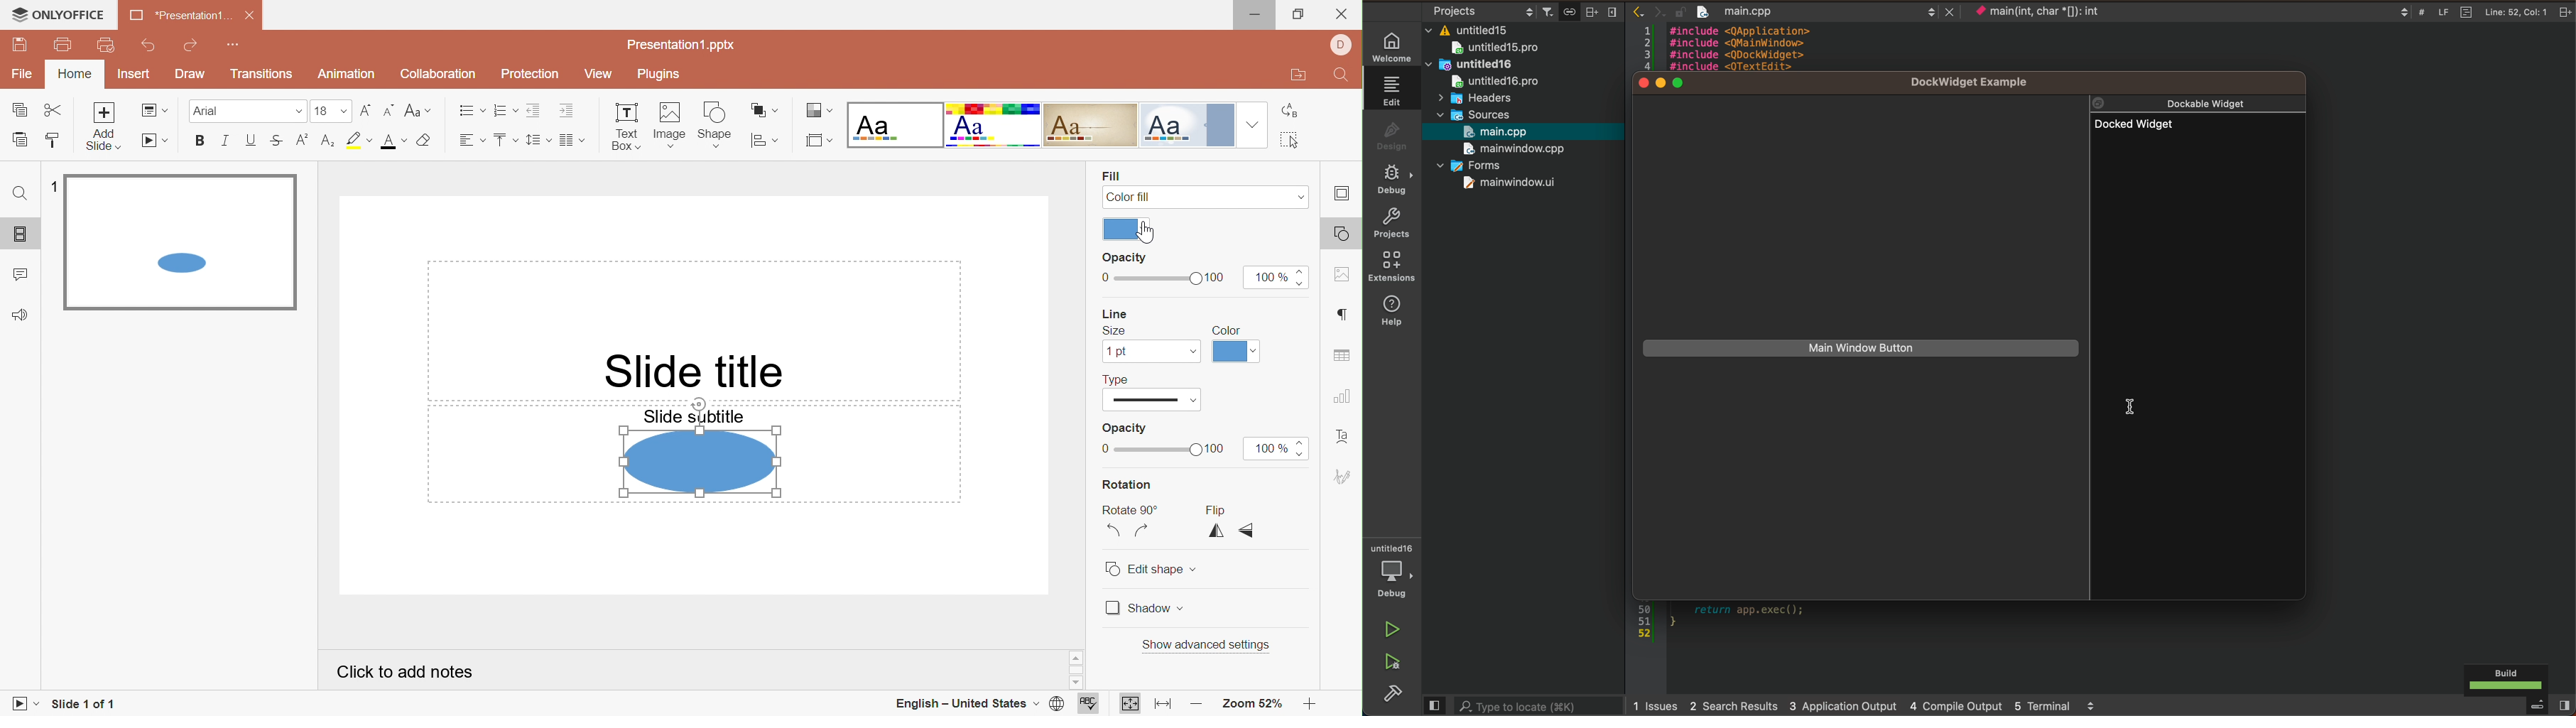  What do you see at coordinates (694, 414) in the screenshot?
I see `Slide subtitle` at bounding box center [694, 414].